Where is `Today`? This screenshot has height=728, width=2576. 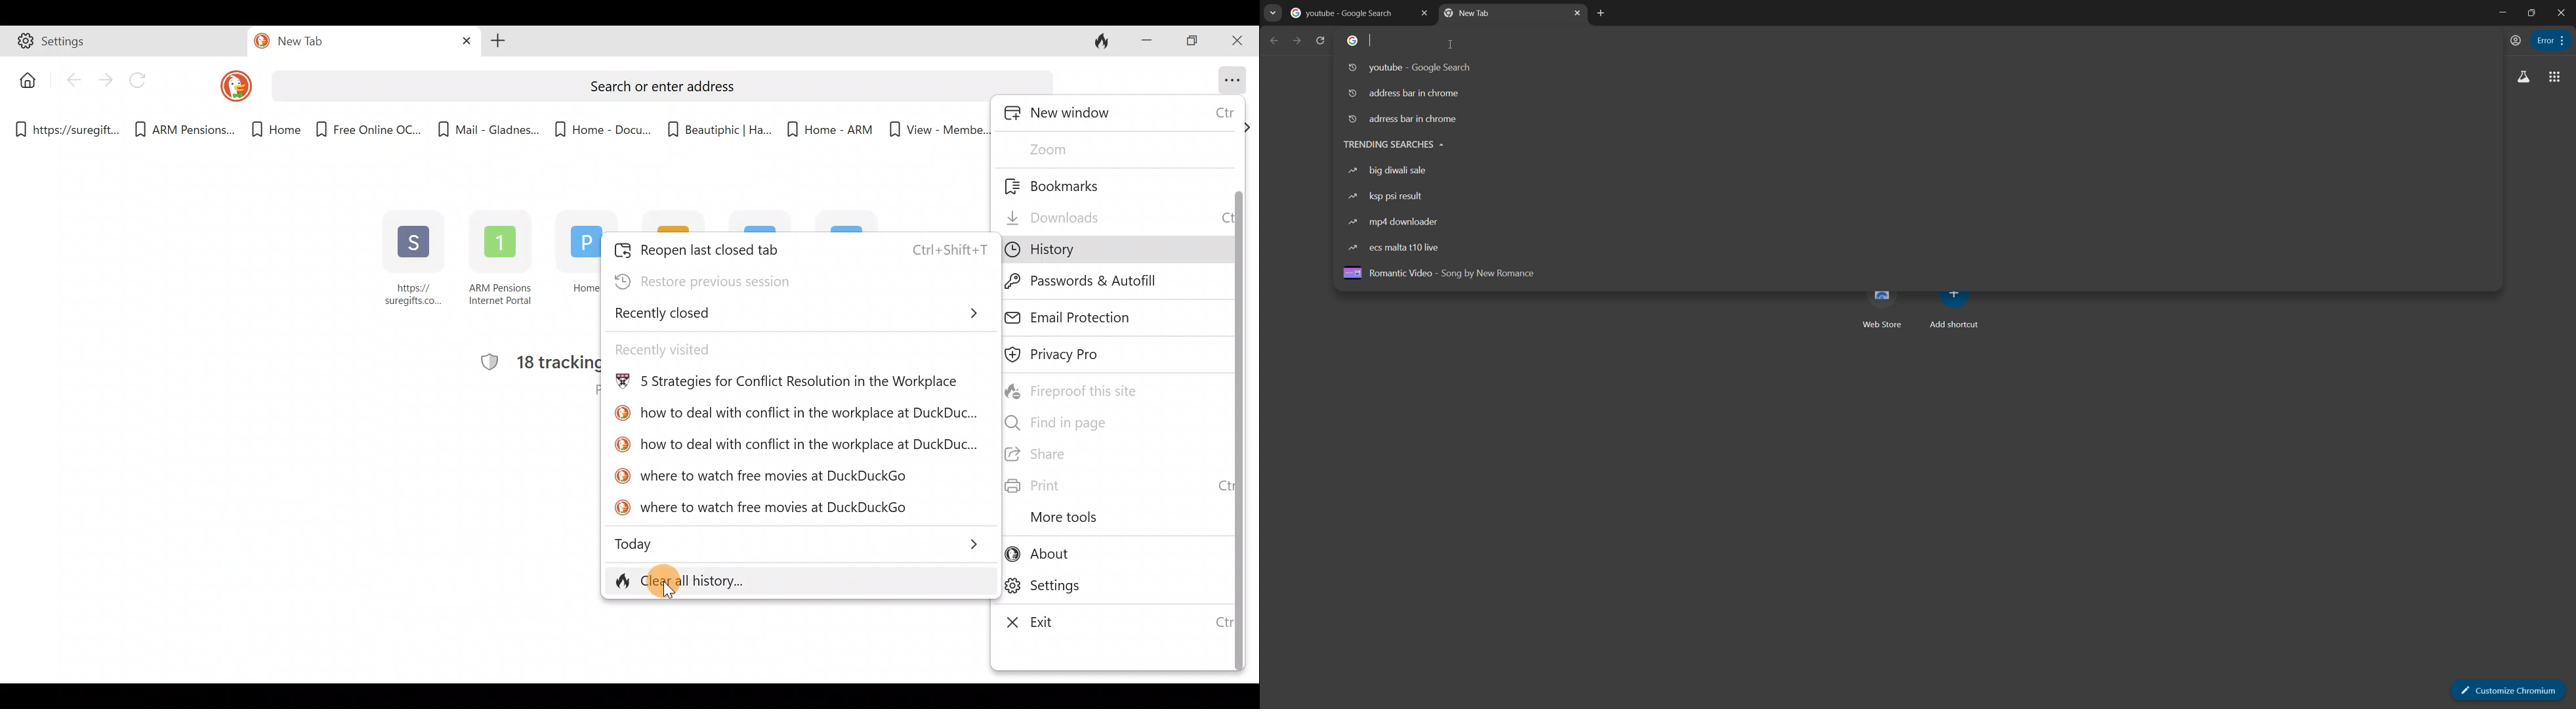
Today is located at coordinates (801, 542).